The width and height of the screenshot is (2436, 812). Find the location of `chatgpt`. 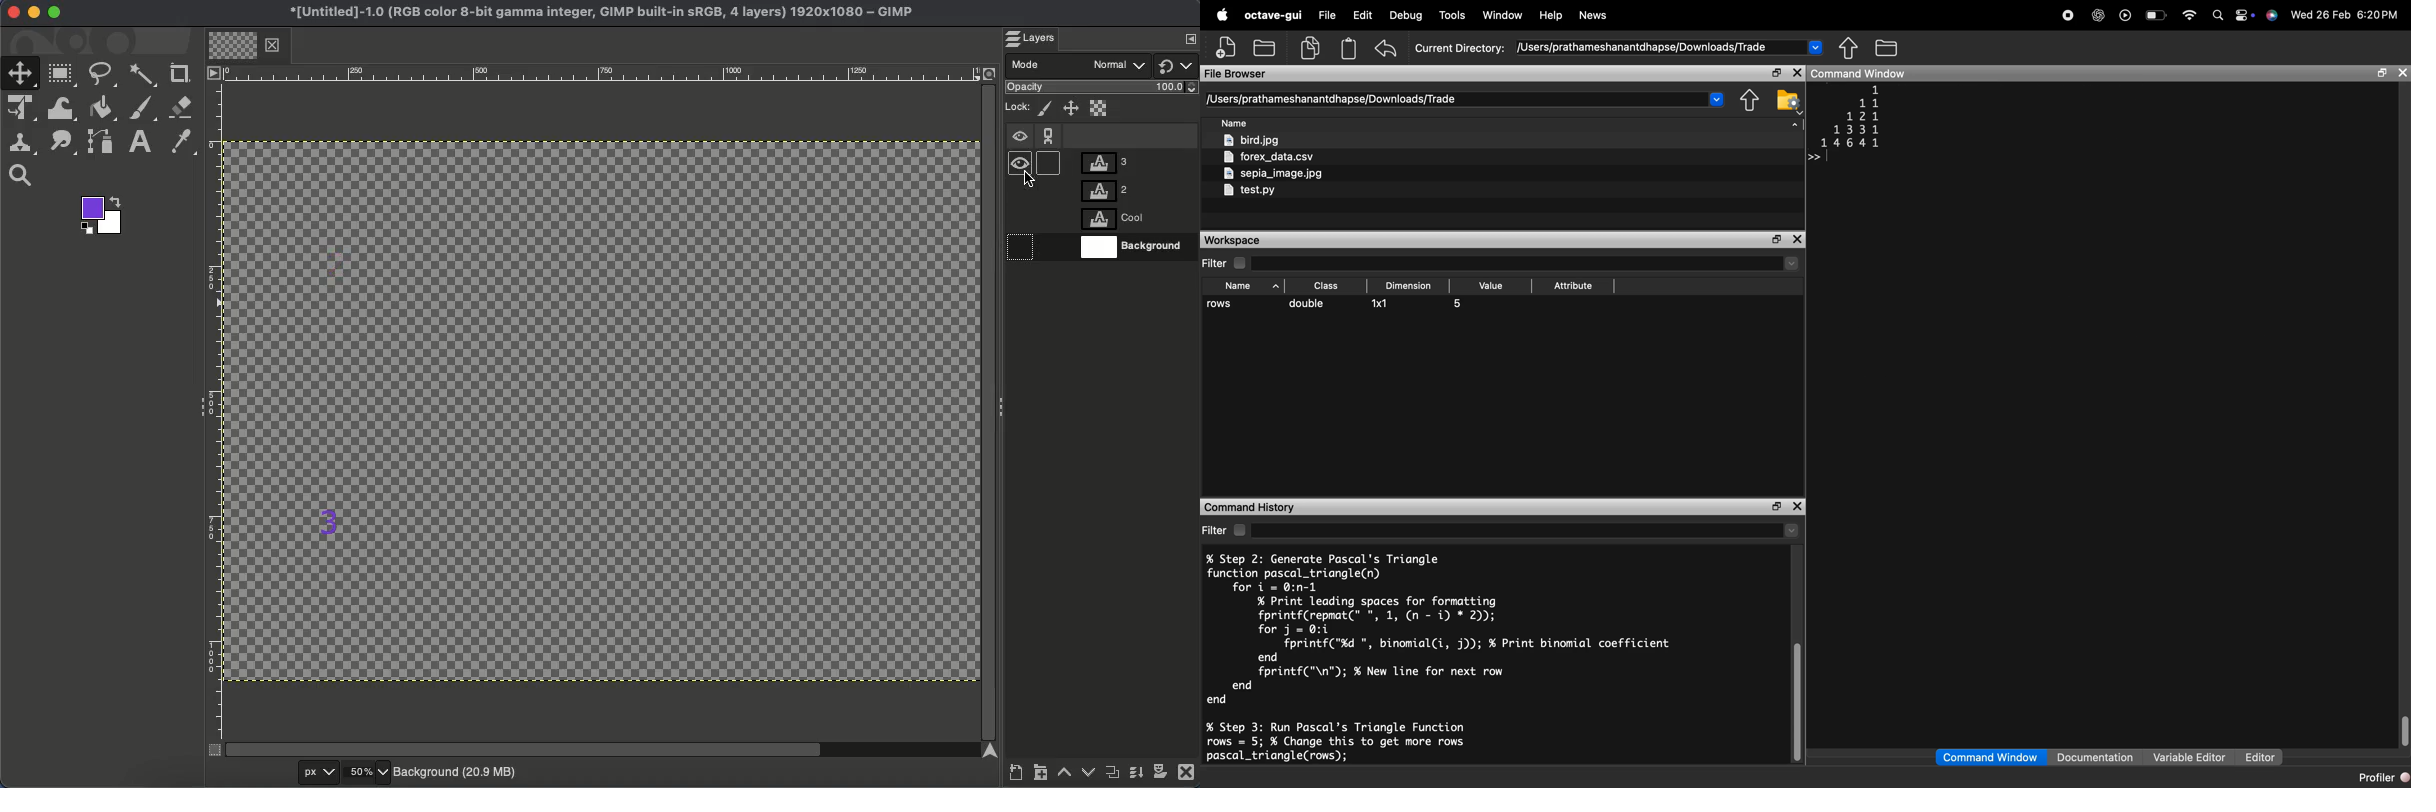

chatgpt is located at coordinates (2098, 14).